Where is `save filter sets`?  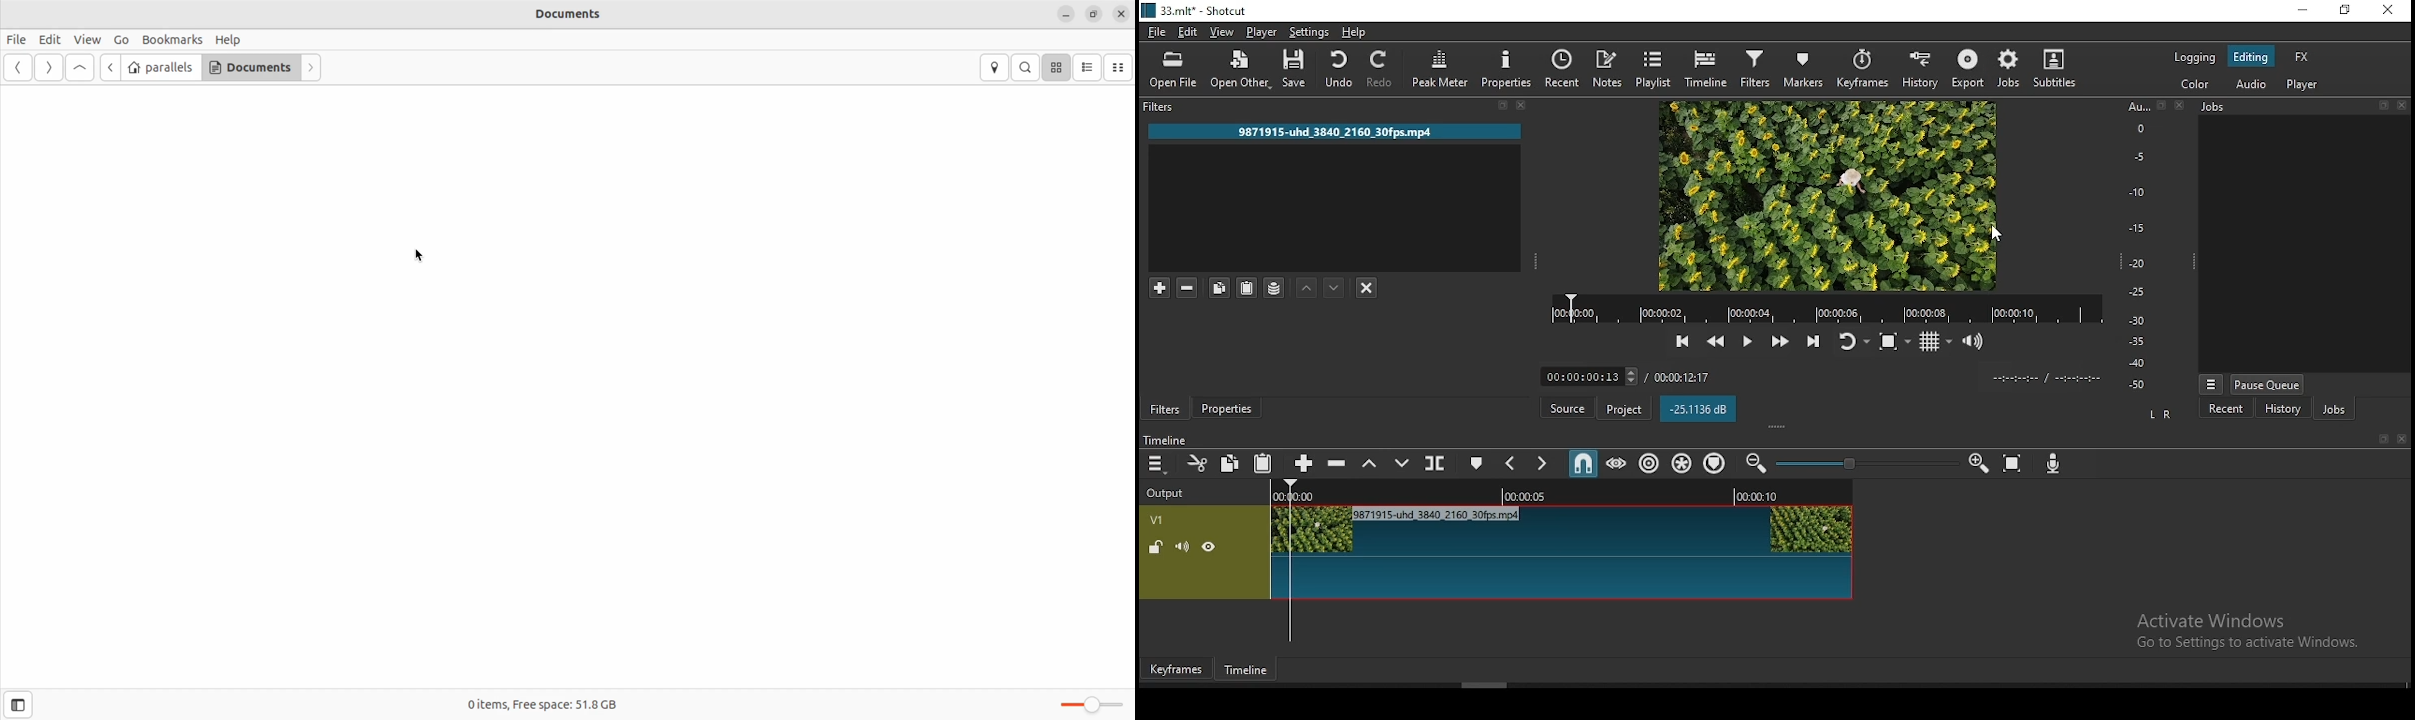 save filter sets is located at coordinates (1276, 290).